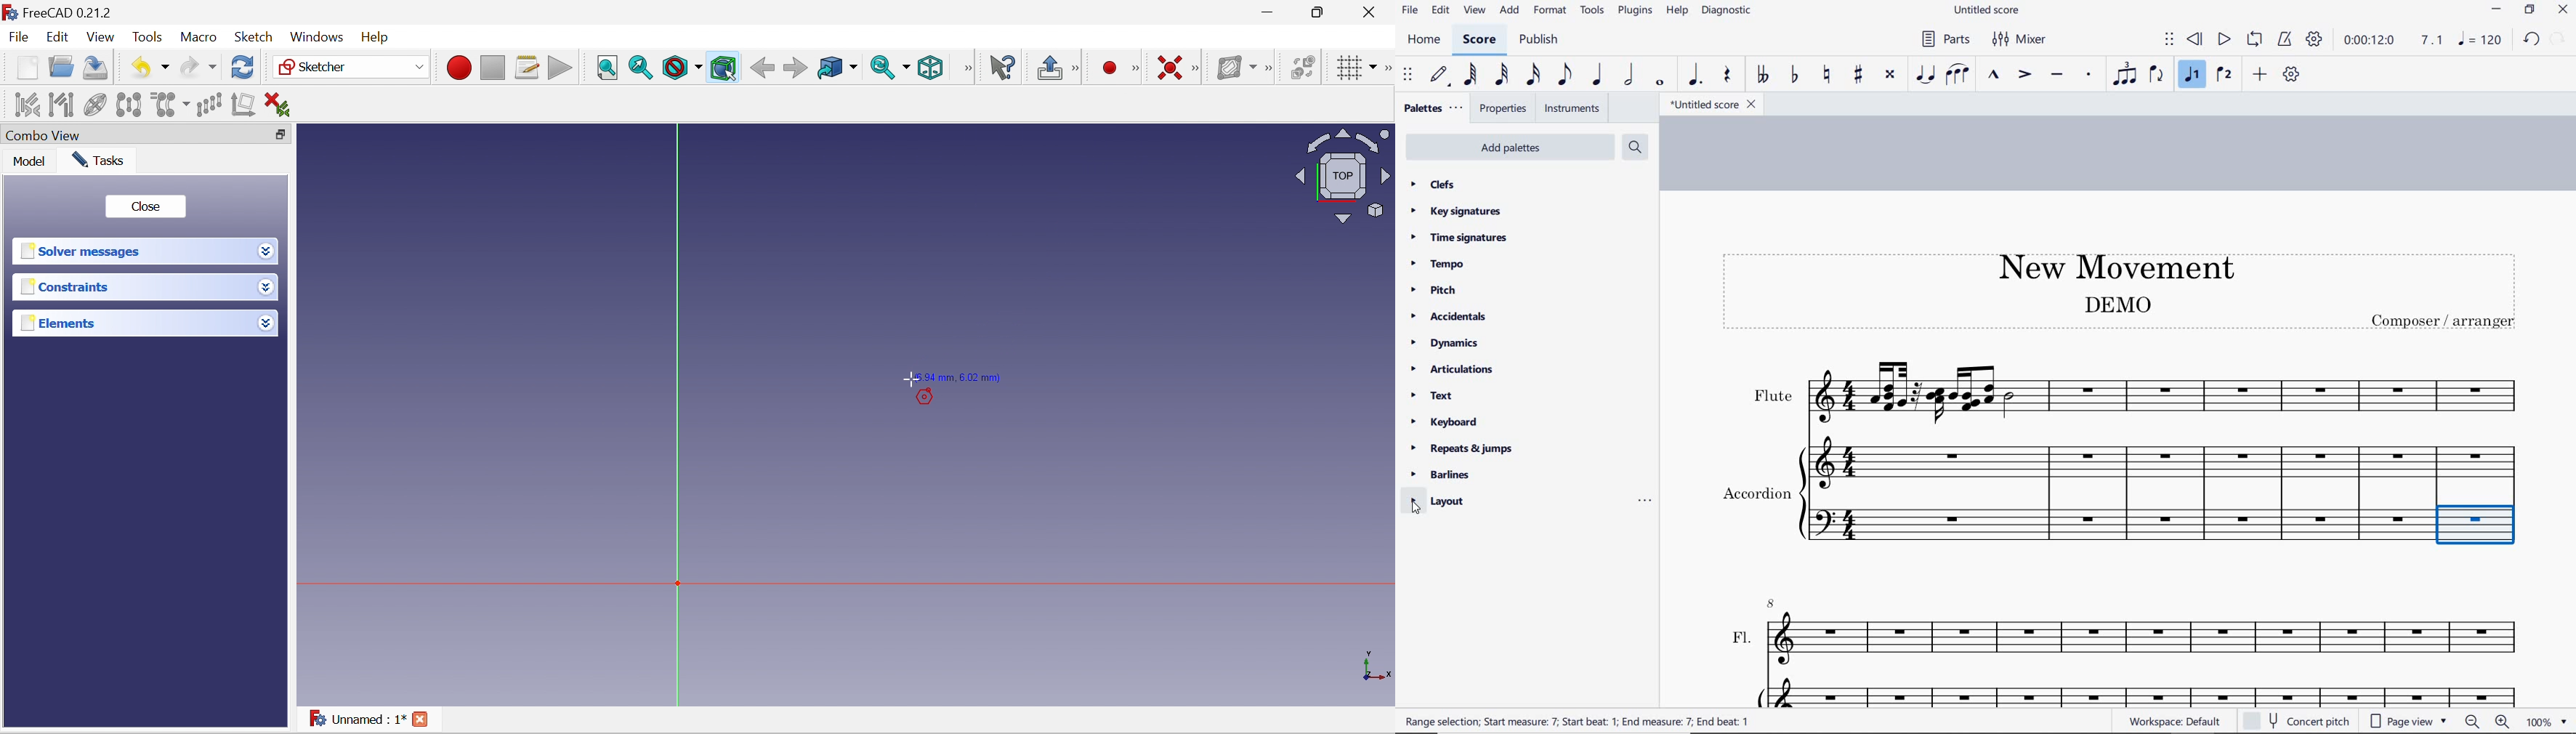  I want to click on Minimize, so click(1267, 12).